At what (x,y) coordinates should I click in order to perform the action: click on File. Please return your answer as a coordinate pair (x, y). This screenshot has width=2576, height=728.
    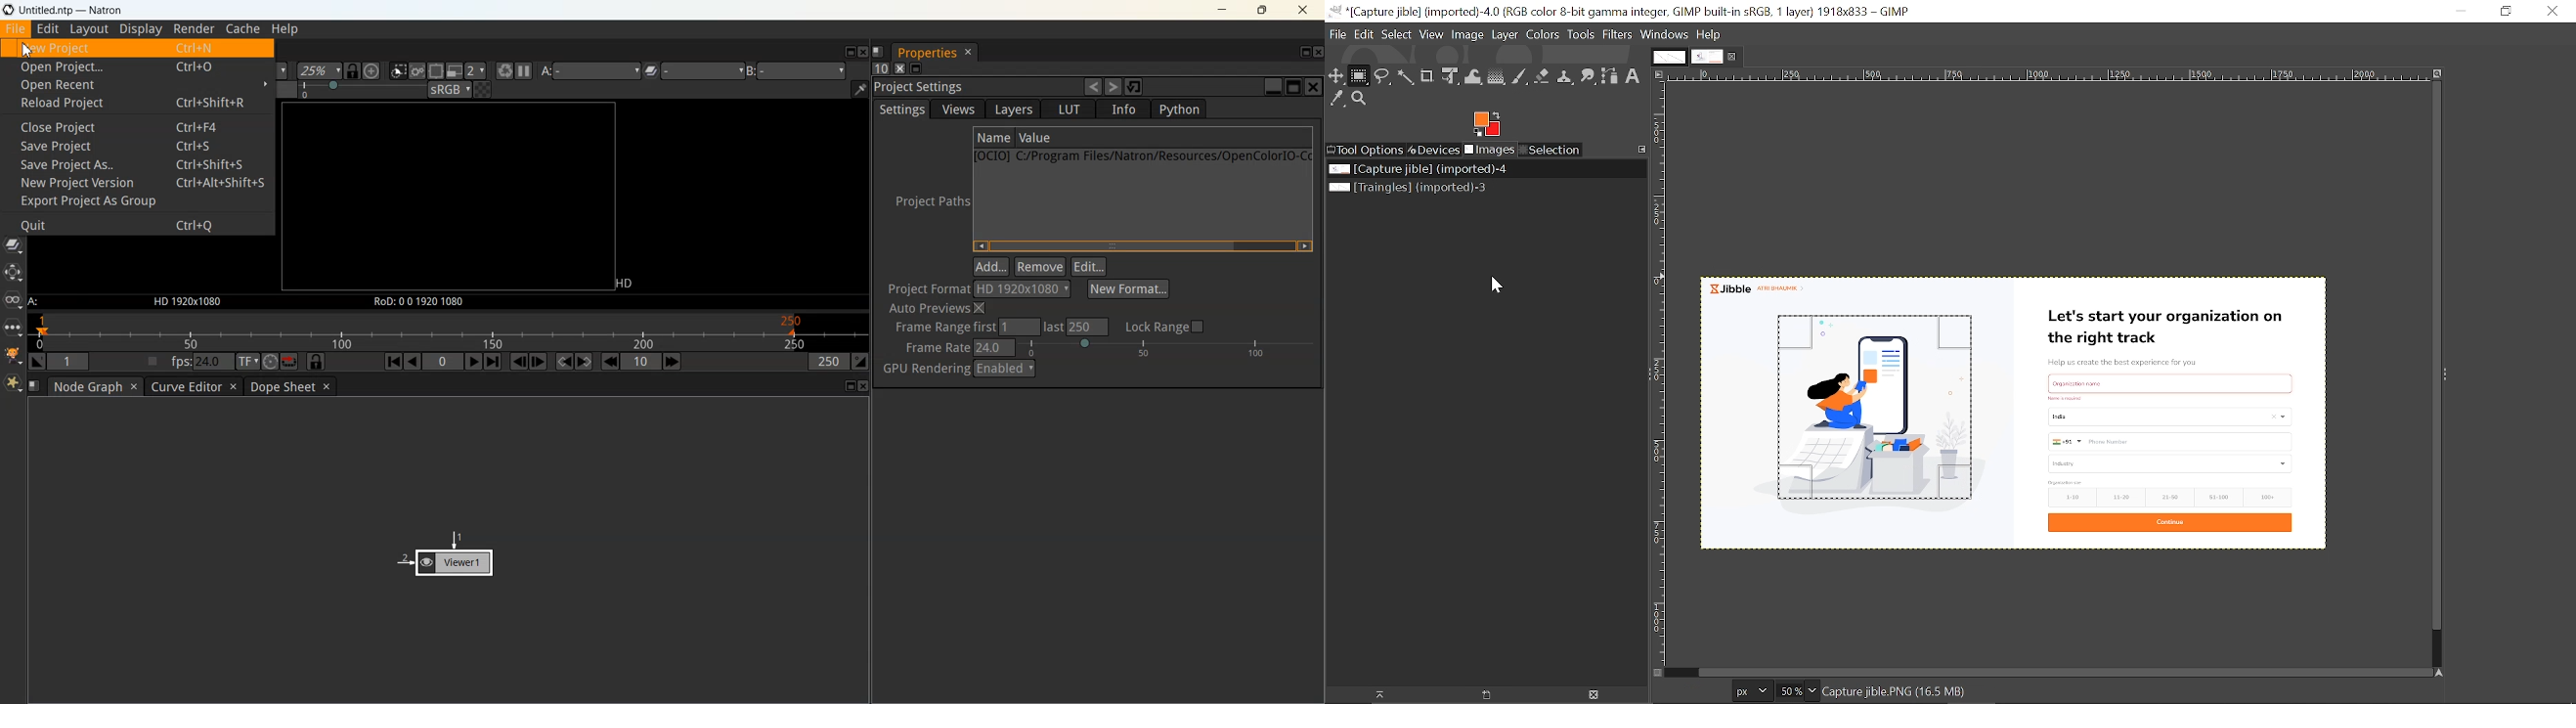
    Looking at the image, I should click on (1335, 33).